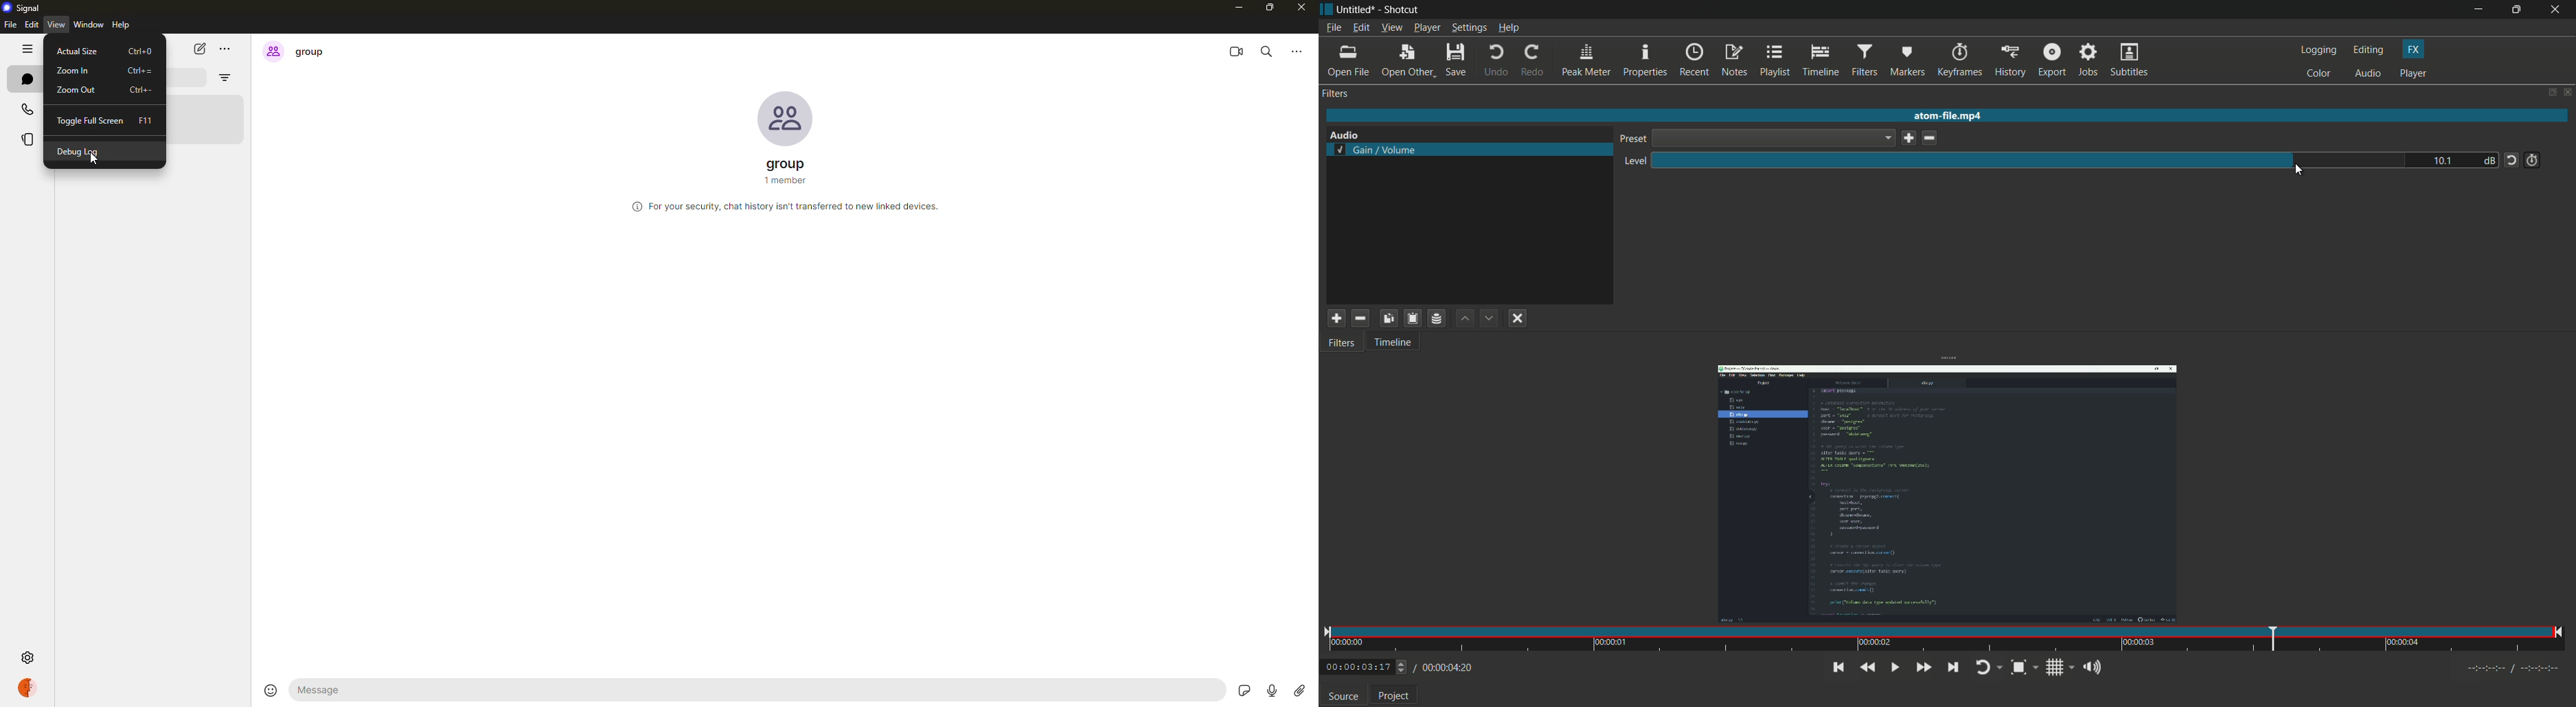 This screenshot has width=2576, height=728. What do you see at coordinates (34, 689) in the screenshot?
I see `profile` at bounding box center [34, 689].